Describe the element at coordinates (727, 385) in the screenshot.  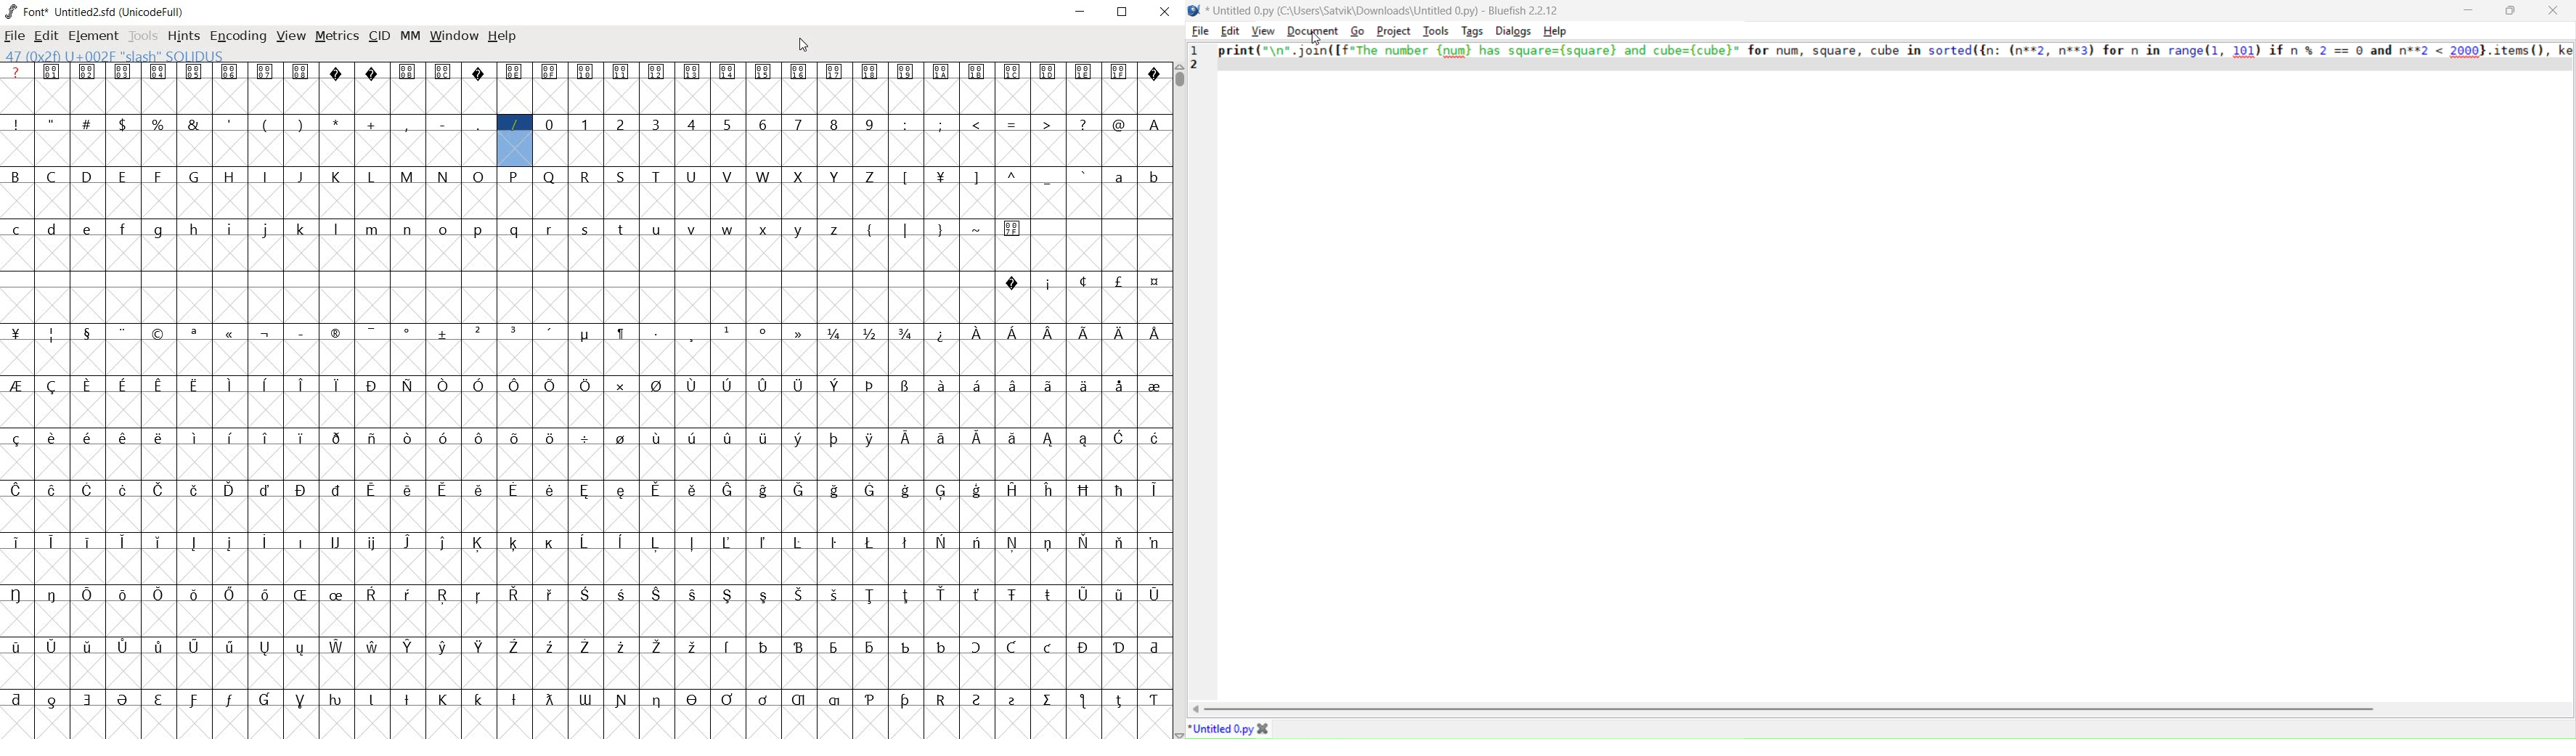
I see `glyph` at that location.